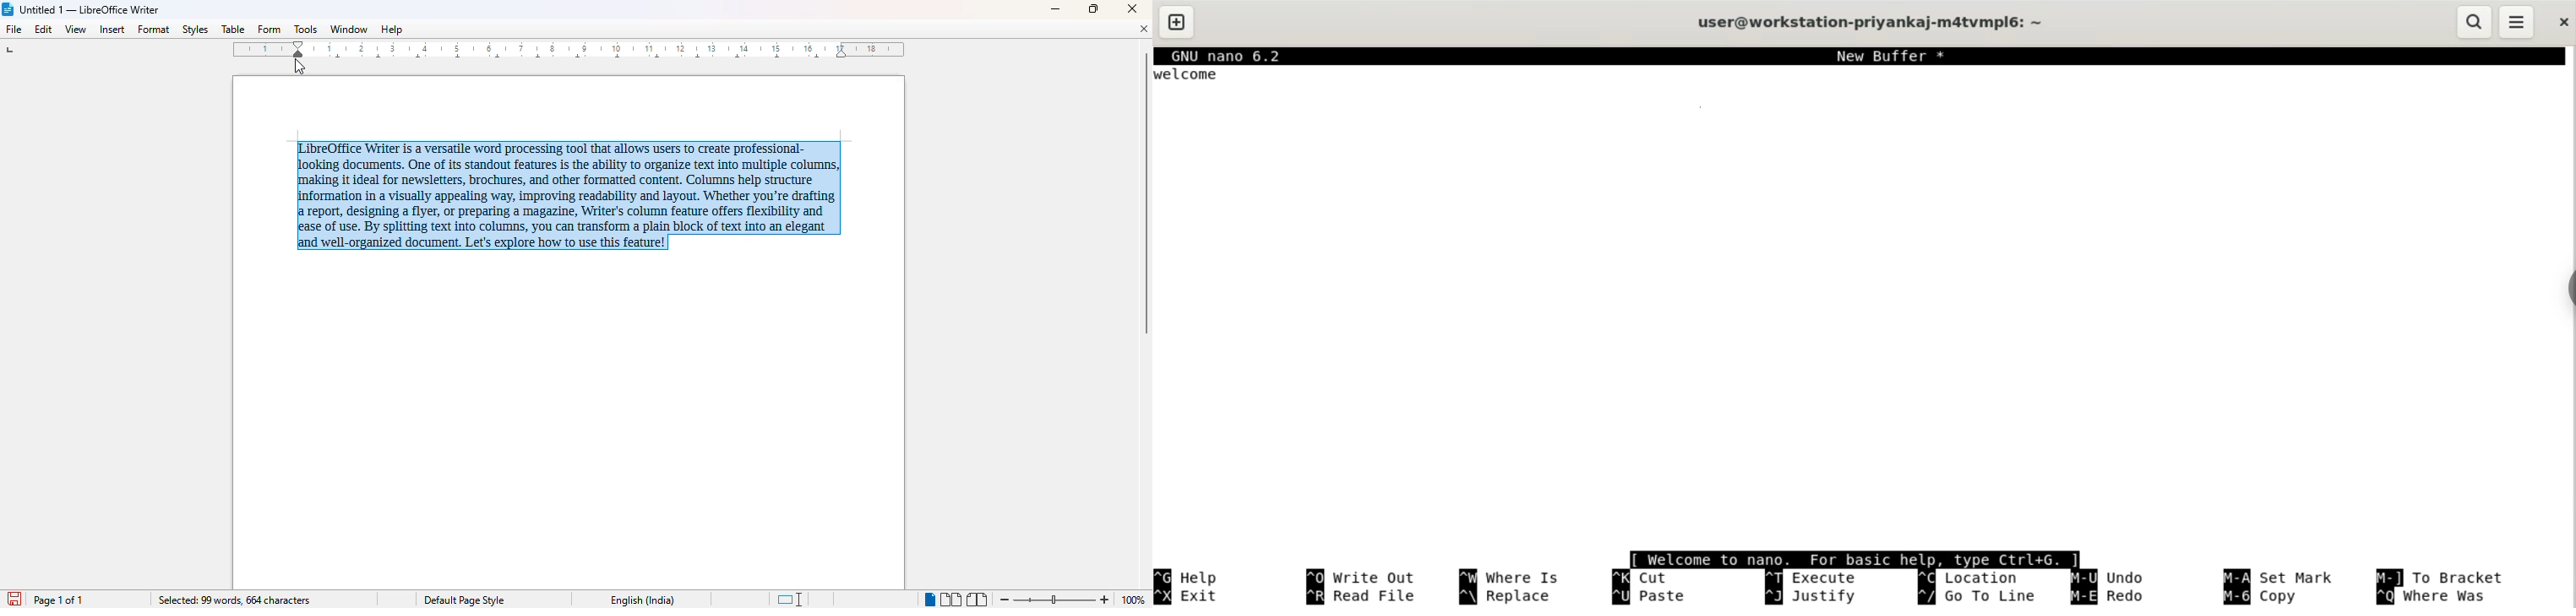 Image resolution: width=2576 pixels, height=616 pixels. What do you see at coordinates (1005, 600) in the screenshot?
I see `zoom out` at bounding box center [1005, 600].